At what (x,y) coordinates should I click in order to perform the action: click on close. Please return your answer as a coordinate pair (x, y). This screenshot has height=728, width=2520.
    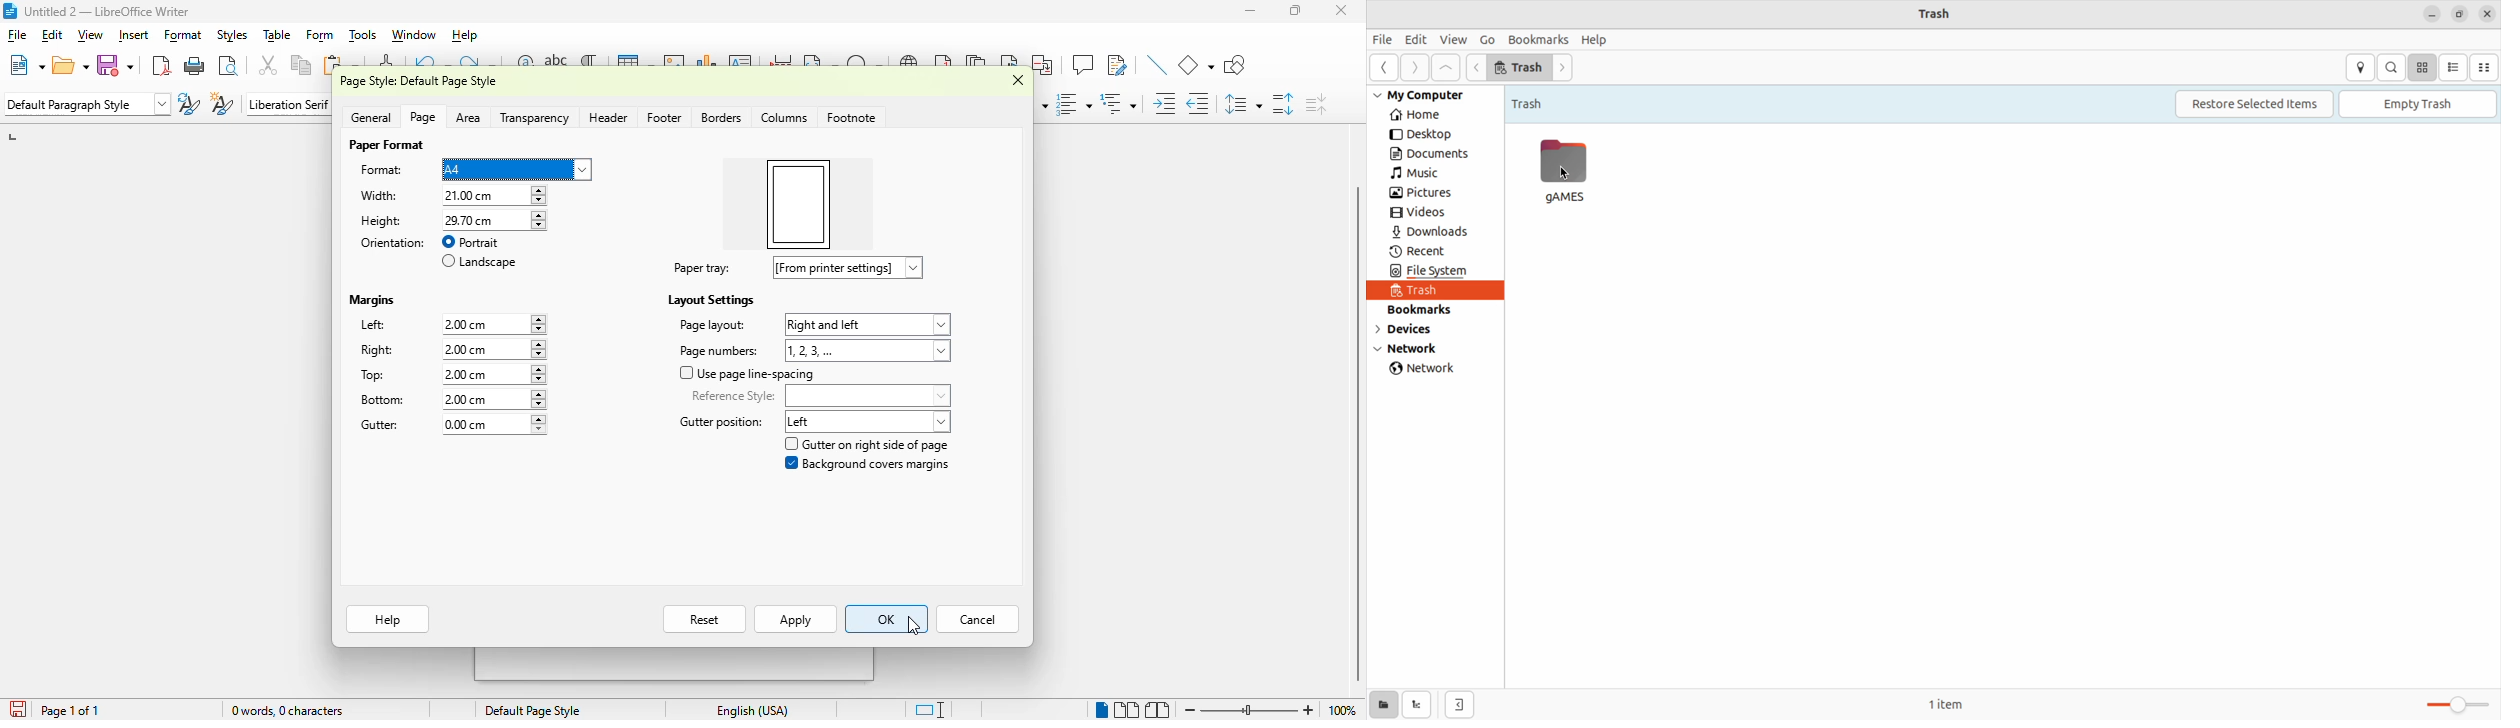
    Looking at the image, I should click on (1340, 10).